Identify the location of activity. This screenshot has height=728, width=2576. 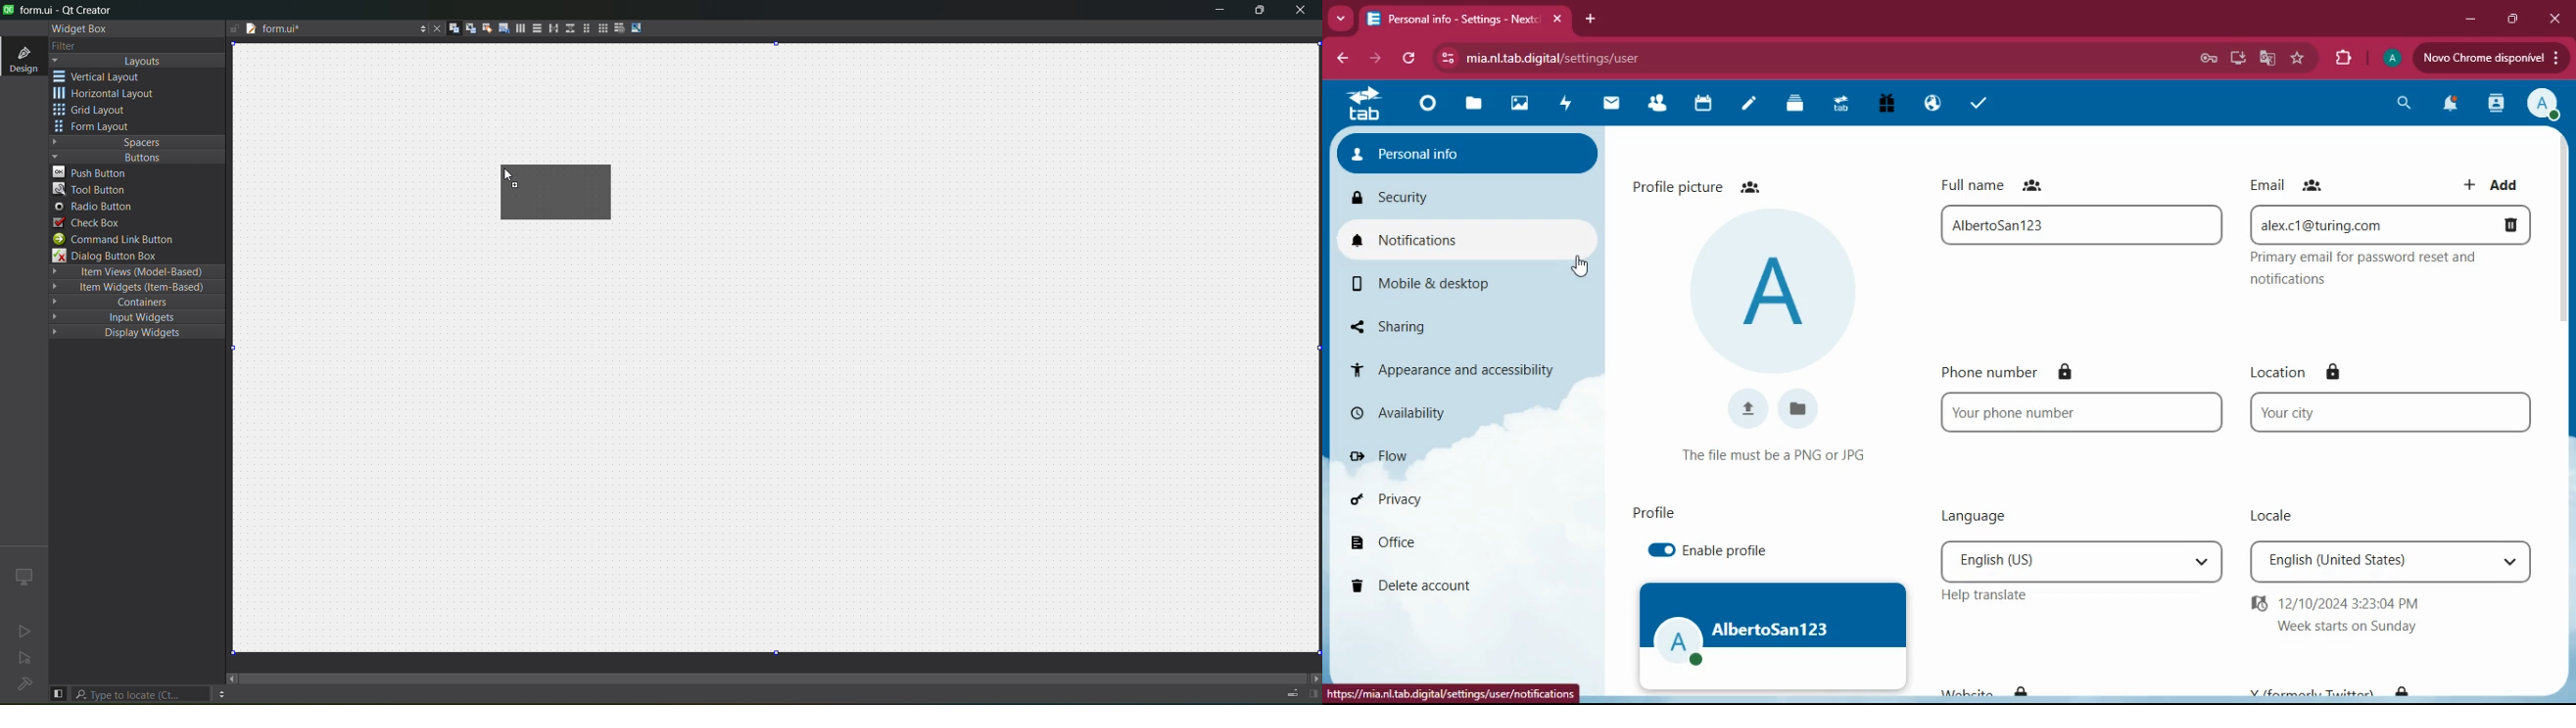
(1562, 105).